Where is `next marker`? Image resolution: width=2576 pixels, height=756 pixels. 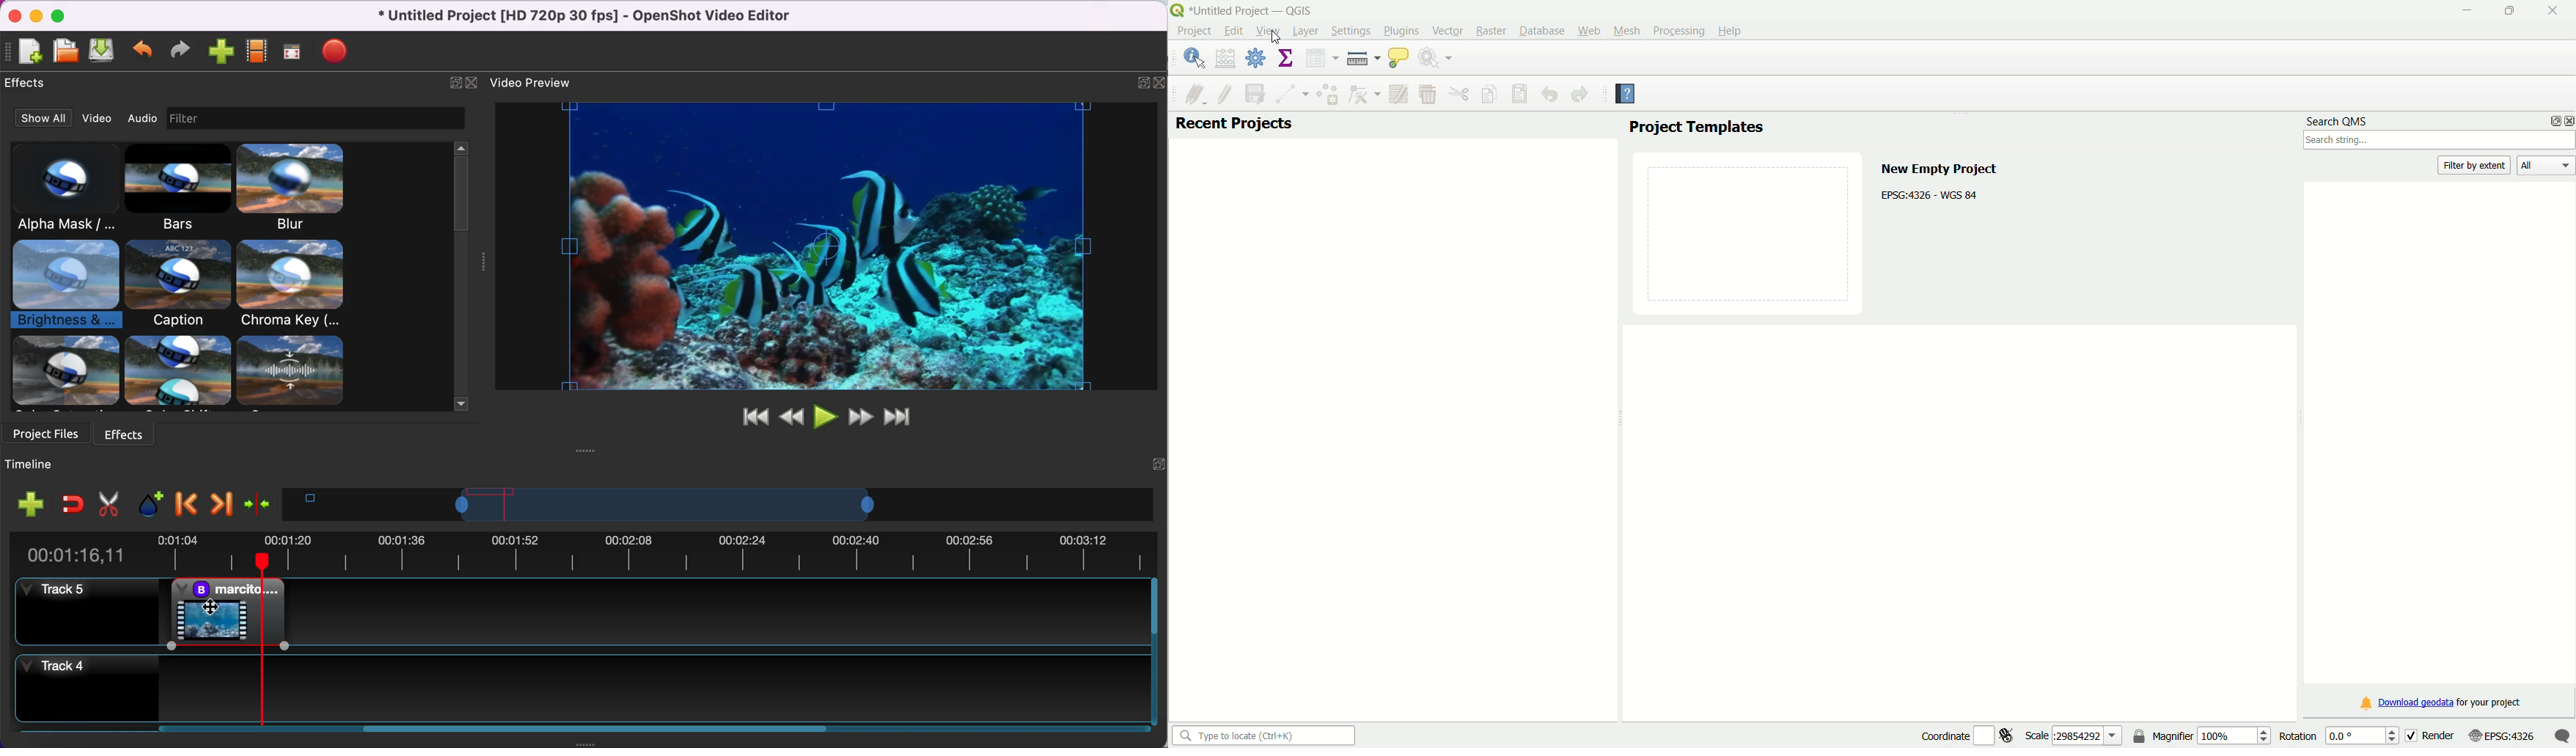 next marker is located at coordinates (220, 502).